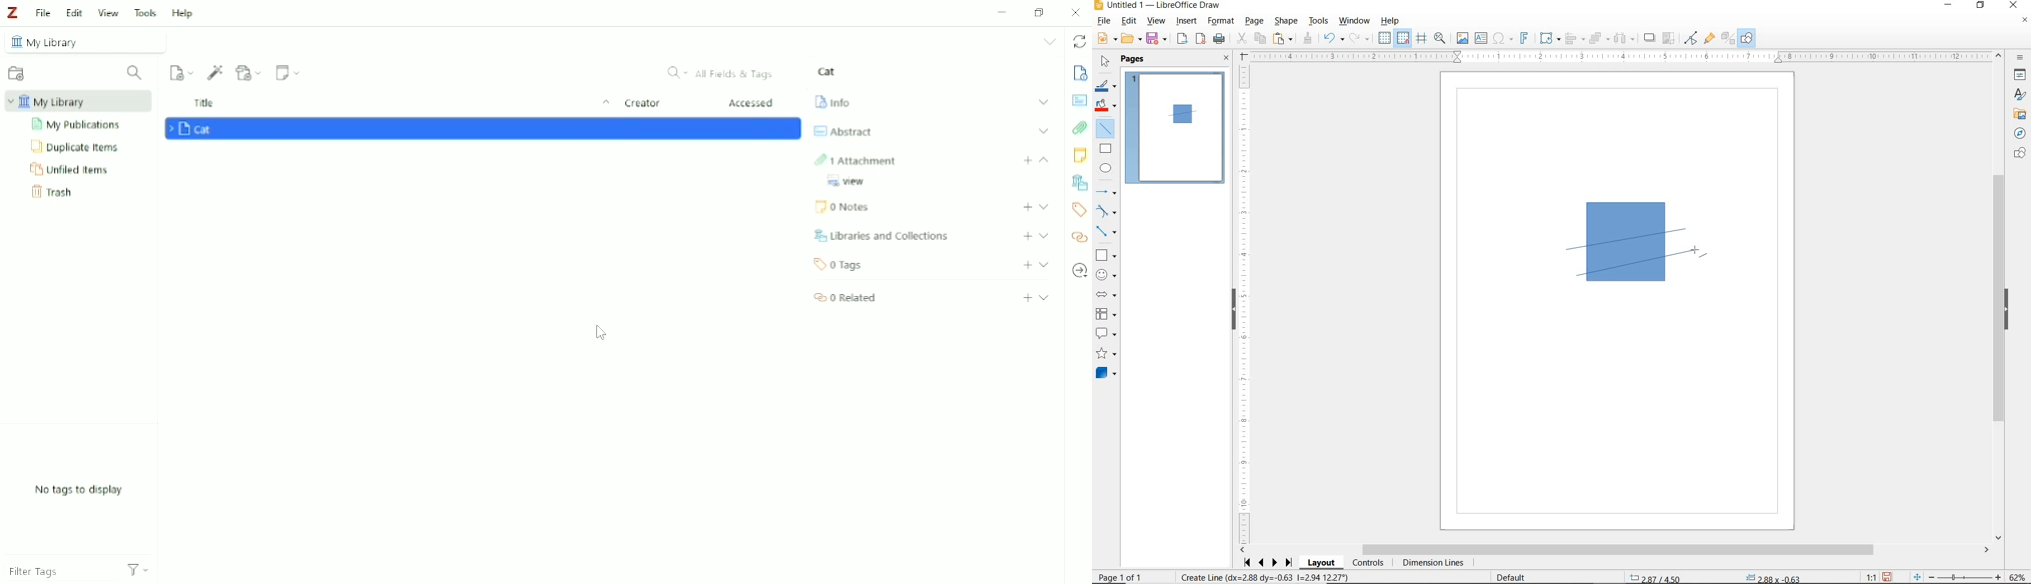 The height and width of the screenshot is (588, 2044). What do you see at coordinates (1103, 22) in the screenshot?
I see `FILE` at bounding box center [1103, 22].